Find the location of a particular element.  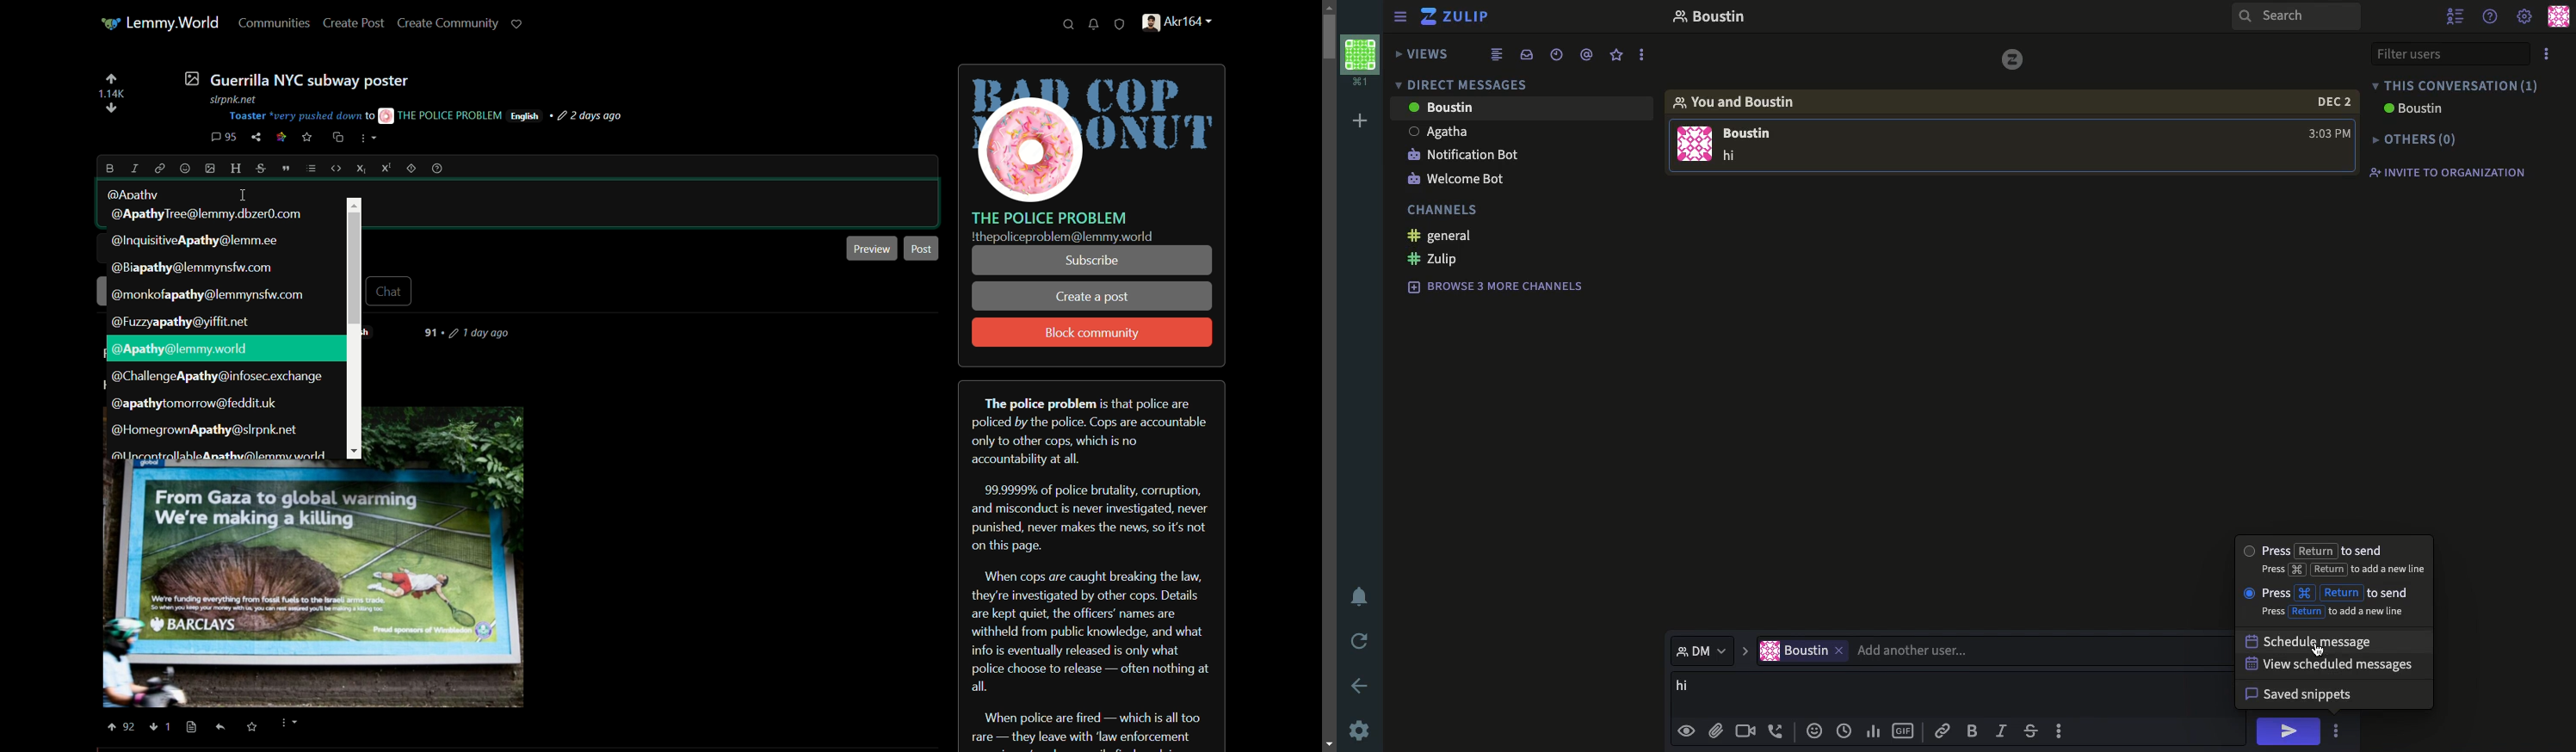

Agatha is located at coordinates (1441, 133).